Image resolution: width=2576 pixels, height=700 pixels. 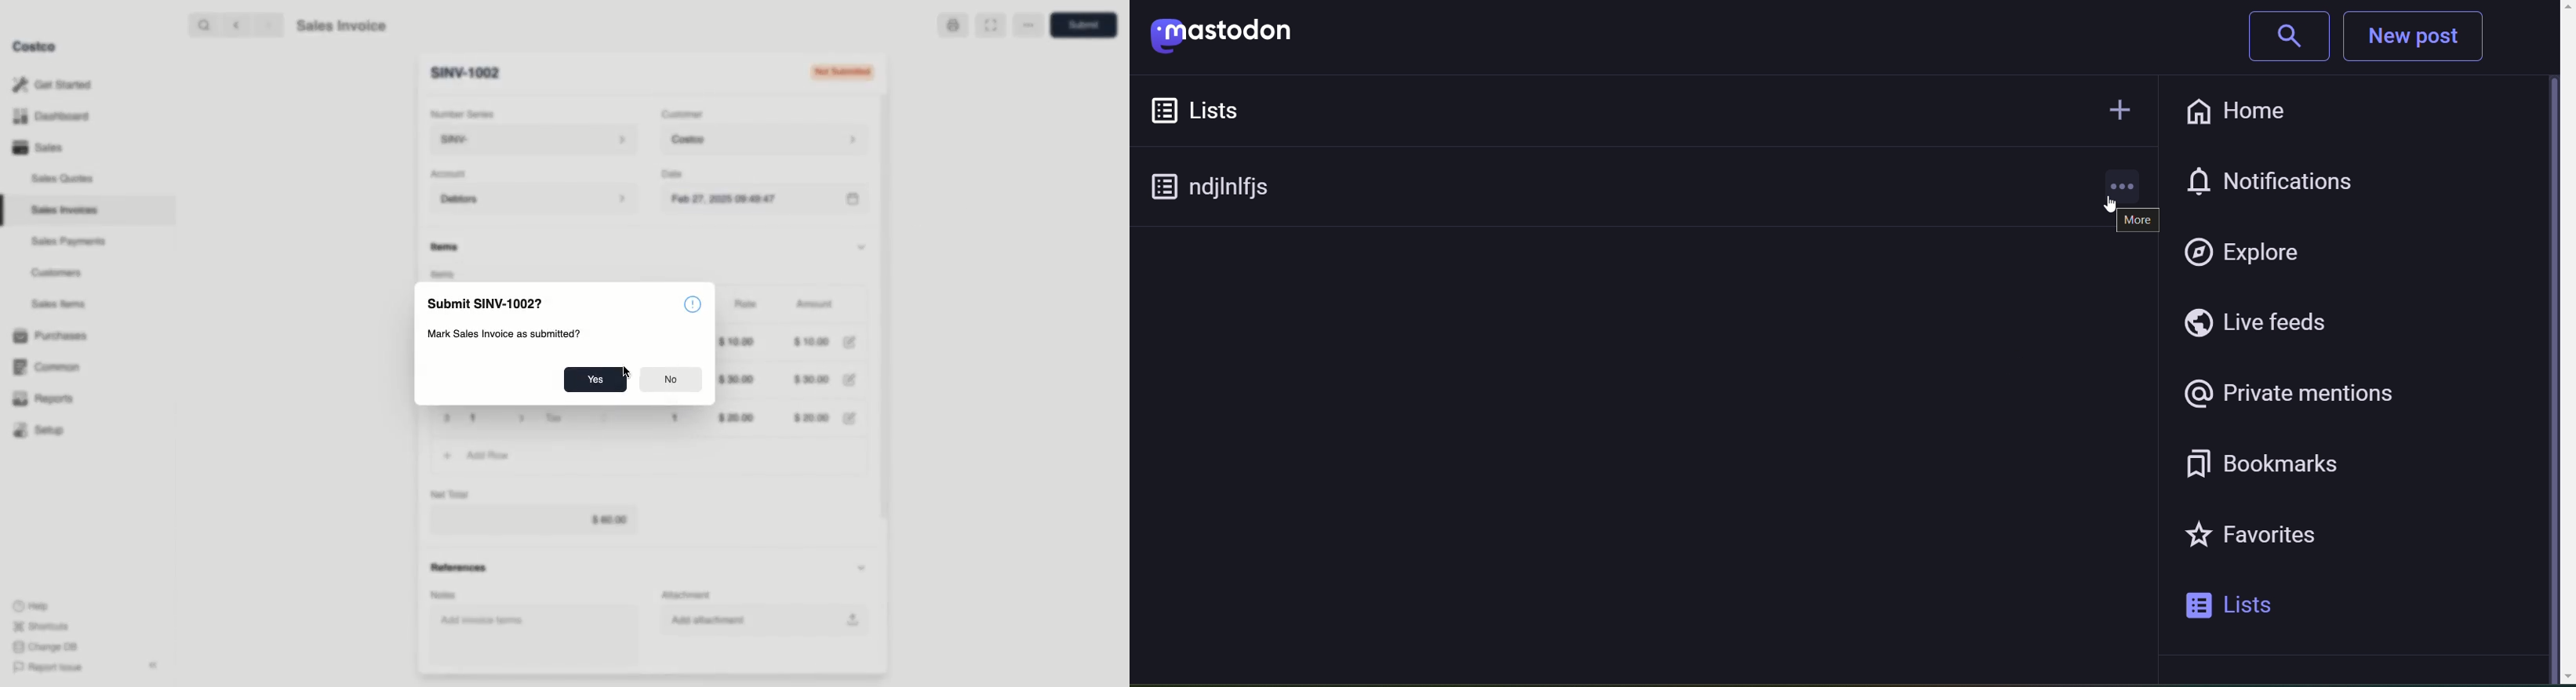 What do you see at coordinates (624, 372) in the screenshot?
I see `Cursor` at bounding box center [624, 372].